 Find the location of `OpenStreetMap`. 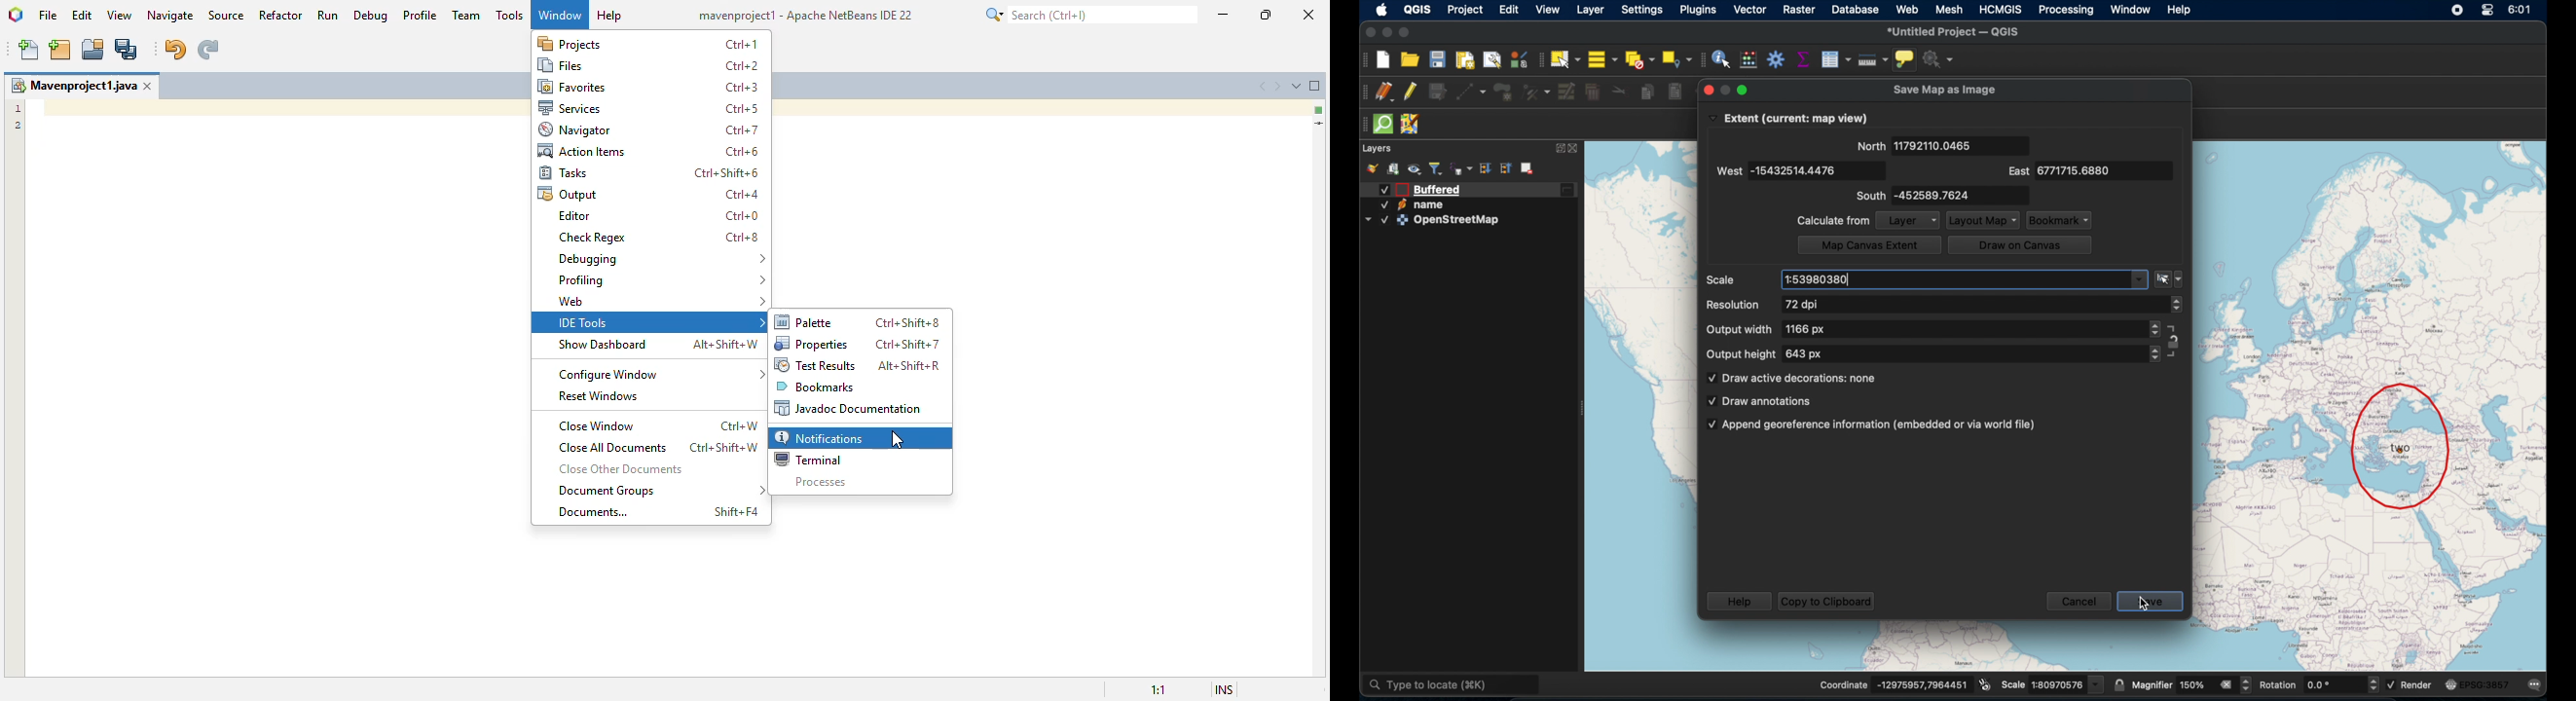

OpenStreetMap is located at coordinates (1460, 221).